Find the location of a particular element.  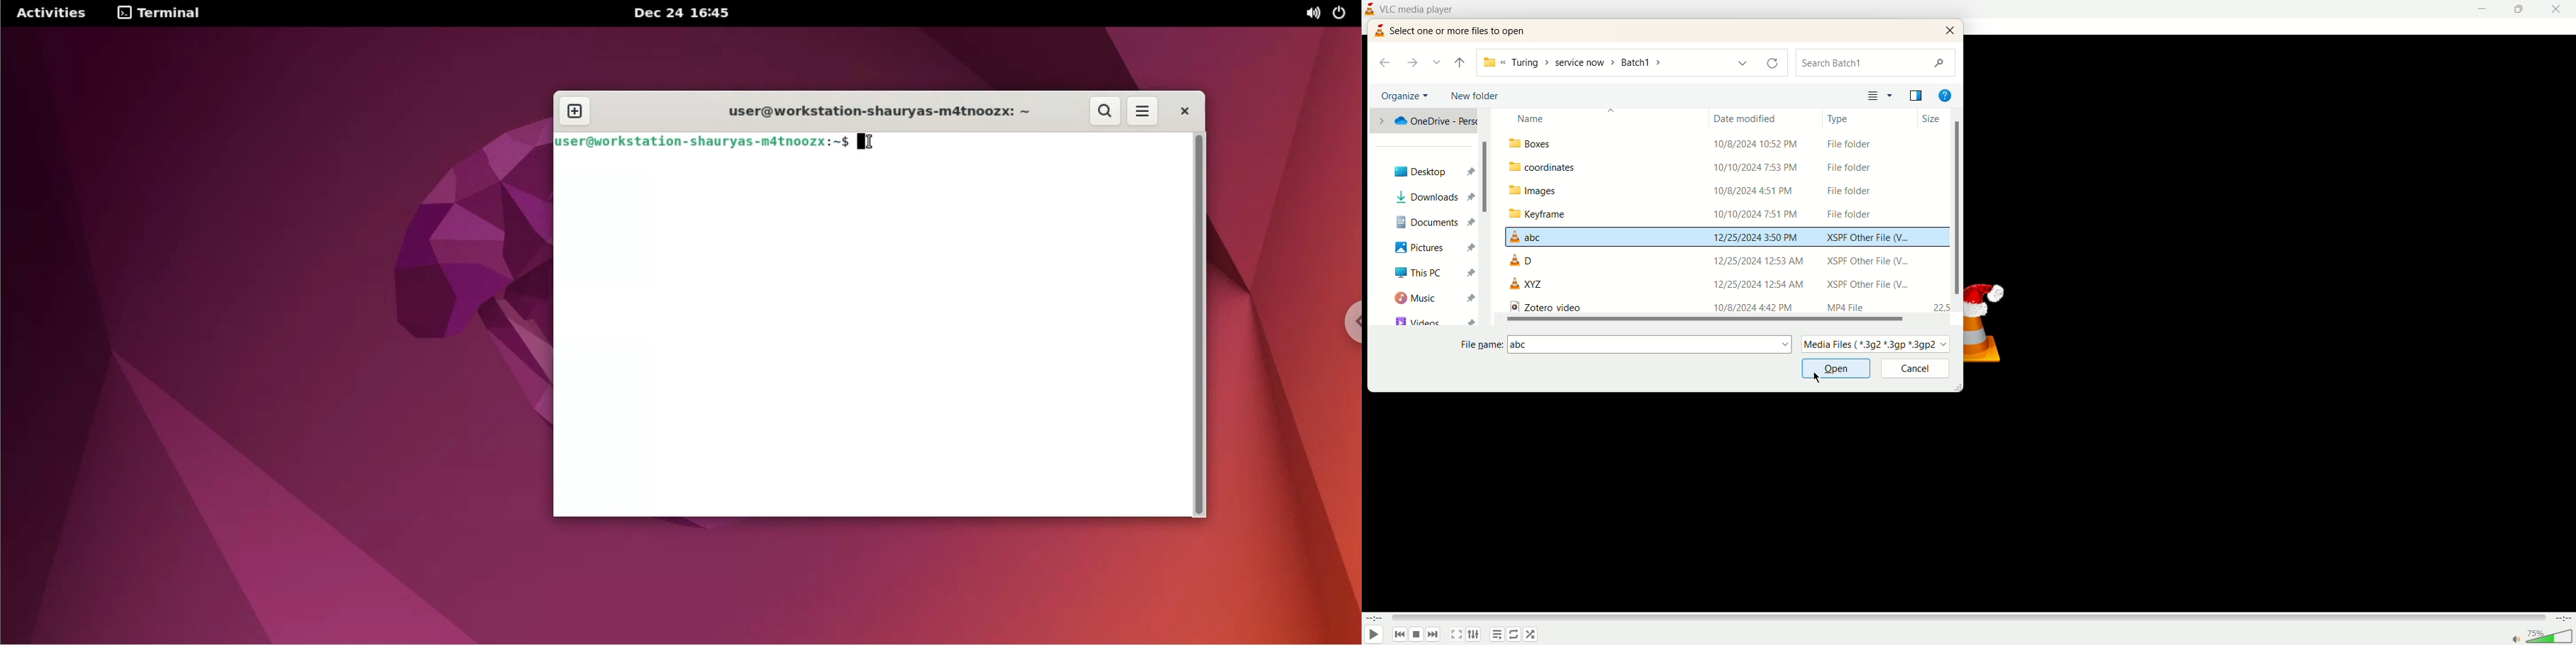

search is located at coordinates (1877, 62).